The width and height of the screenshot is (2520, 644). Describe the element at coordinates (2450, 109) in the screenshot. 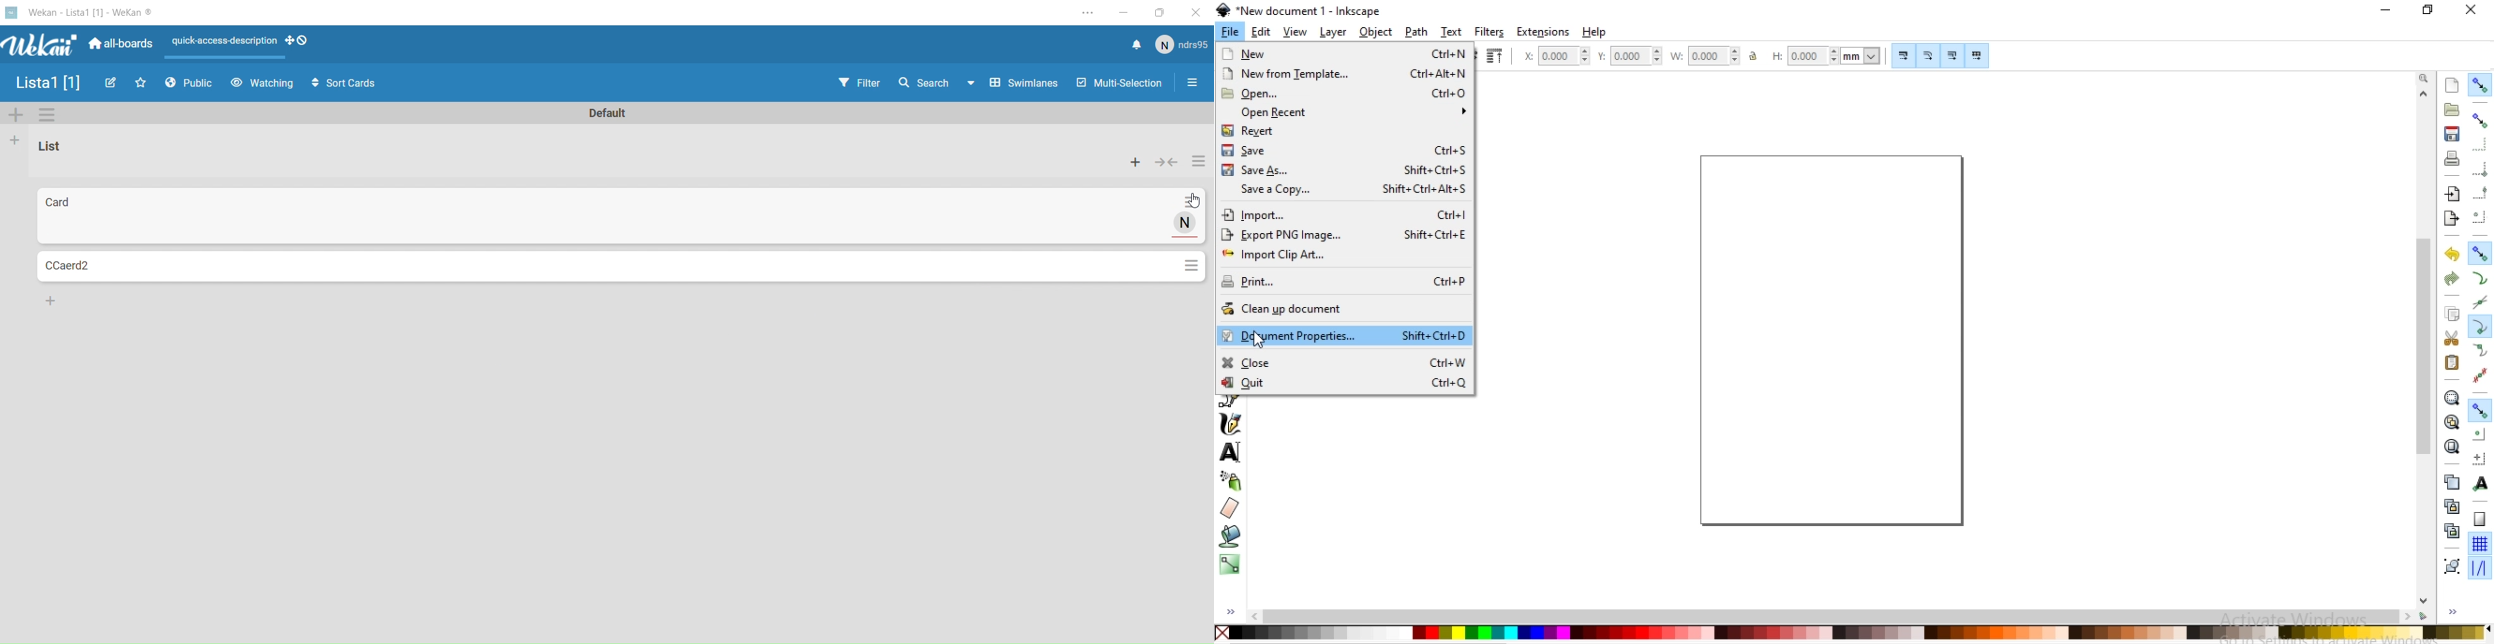

I see `open a document` at that location.